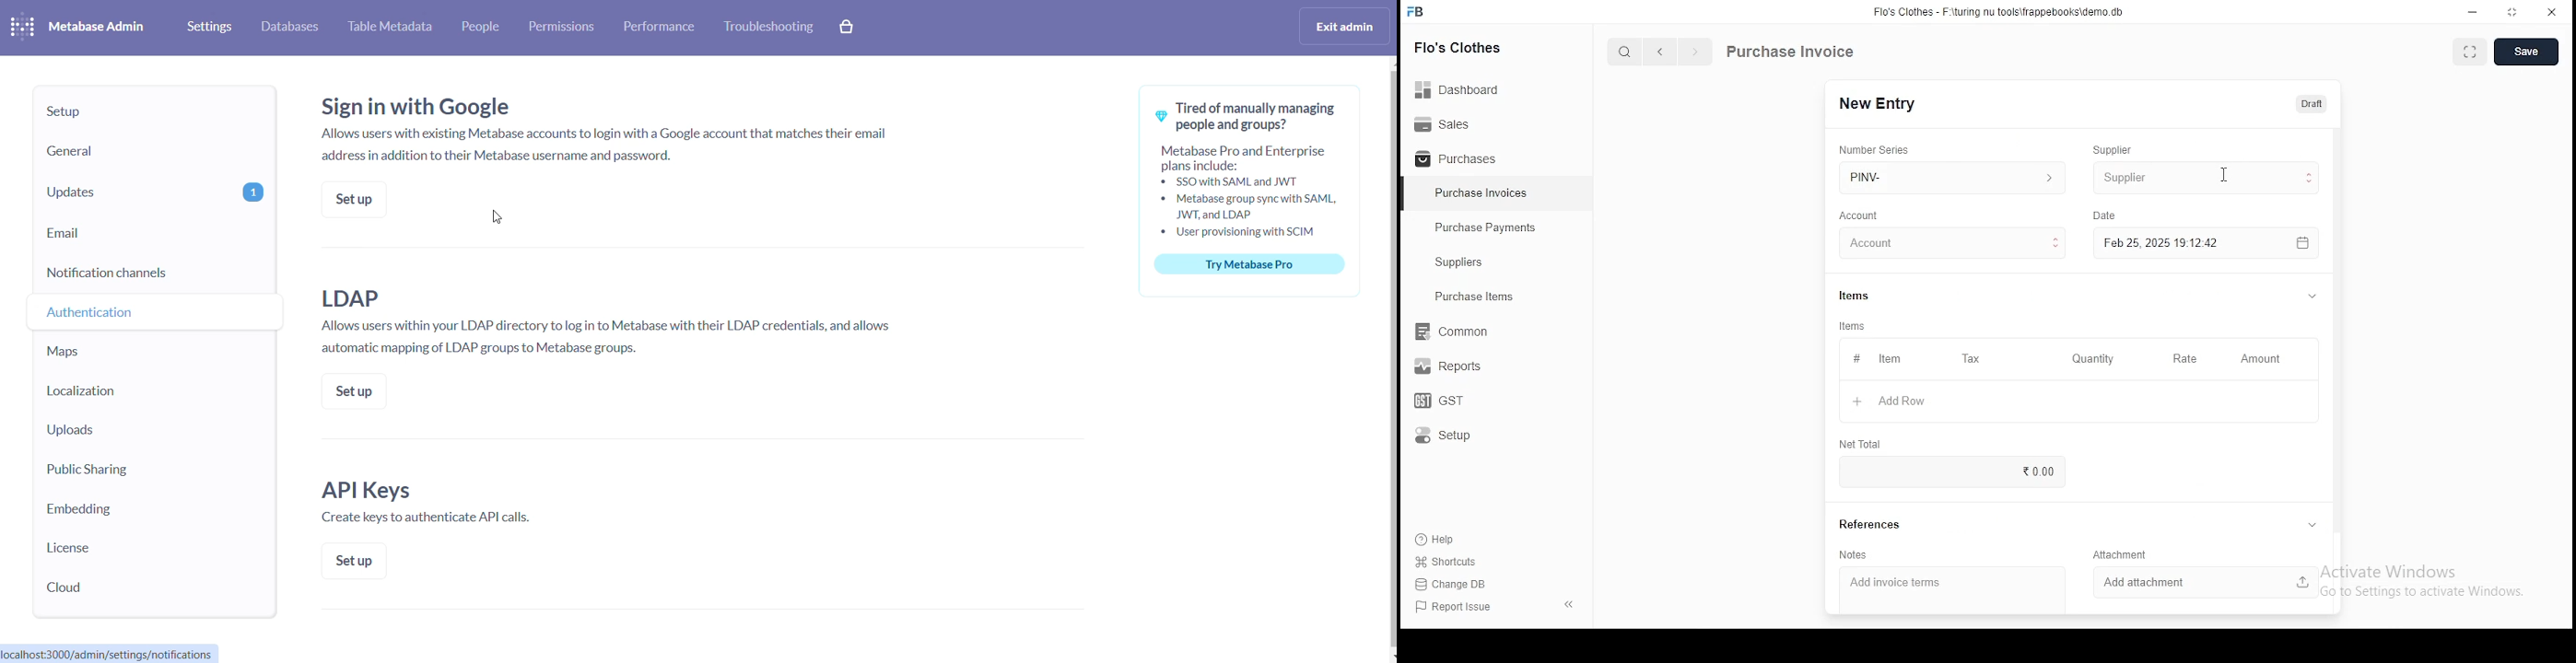 This screenshot has width=2576, height=672. What do you see at coordinates (1859, 443) in the screenshot?
I see `net total` at bounding box center [1859, 443].